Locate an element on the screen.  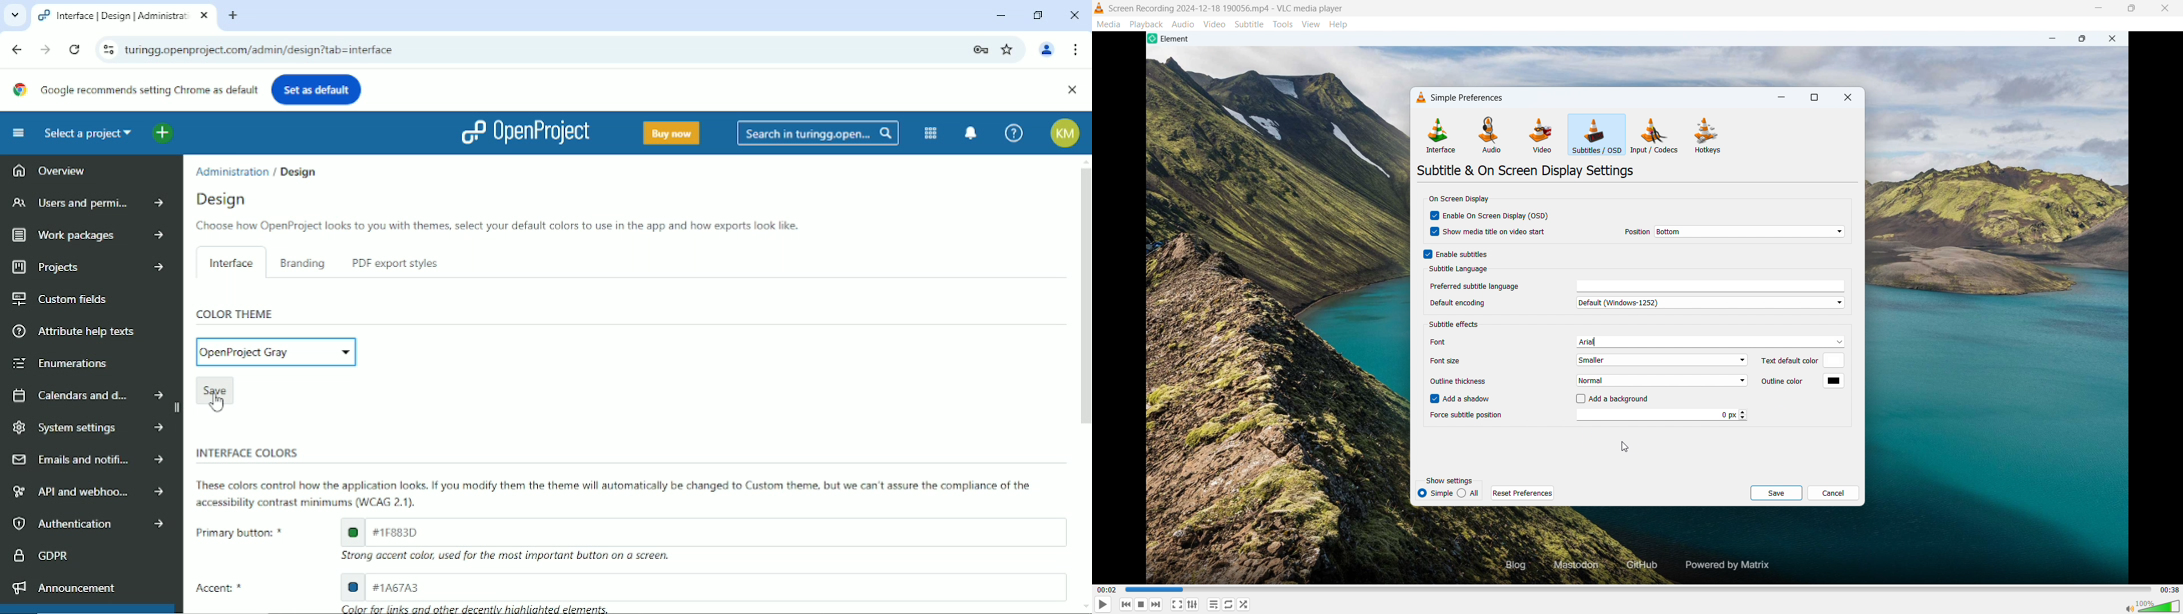
minimize is located at coordinates (1782, 98).